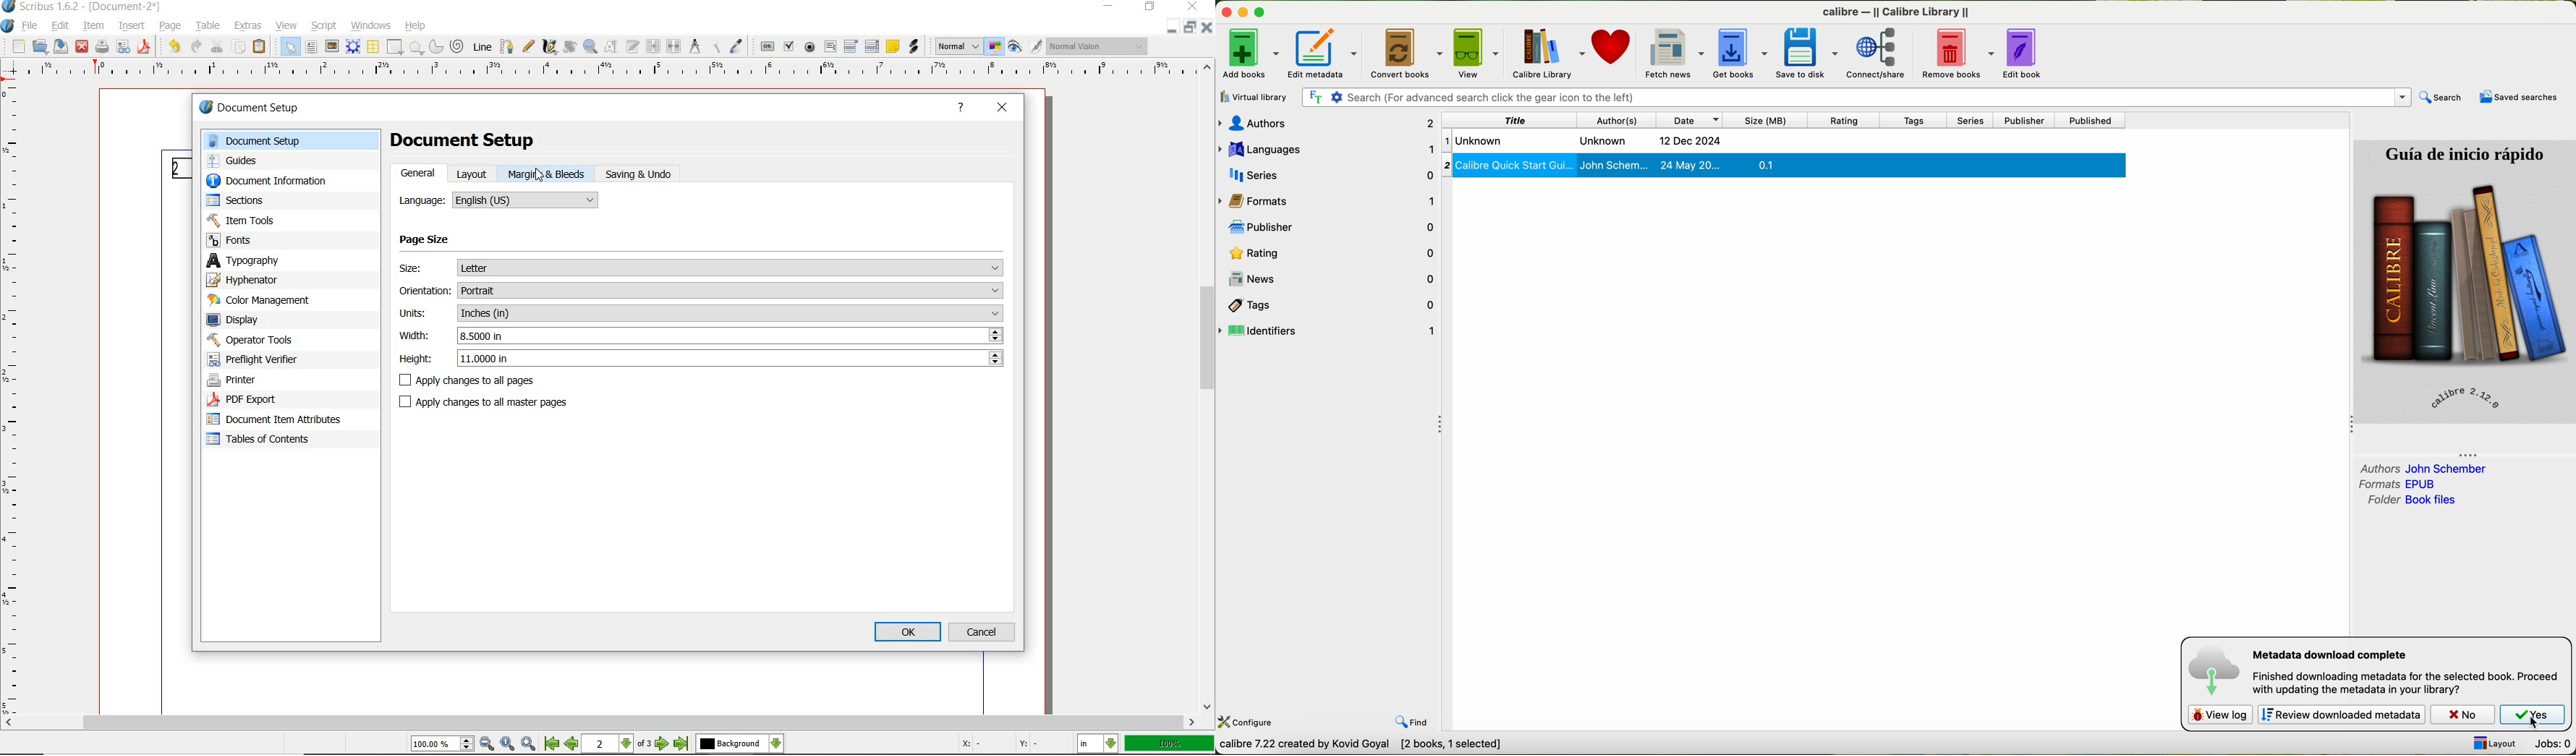  What do you see at coordinates (1614, 119) in the screenshot?
I see `authors` at bounding box center [1614, 119].